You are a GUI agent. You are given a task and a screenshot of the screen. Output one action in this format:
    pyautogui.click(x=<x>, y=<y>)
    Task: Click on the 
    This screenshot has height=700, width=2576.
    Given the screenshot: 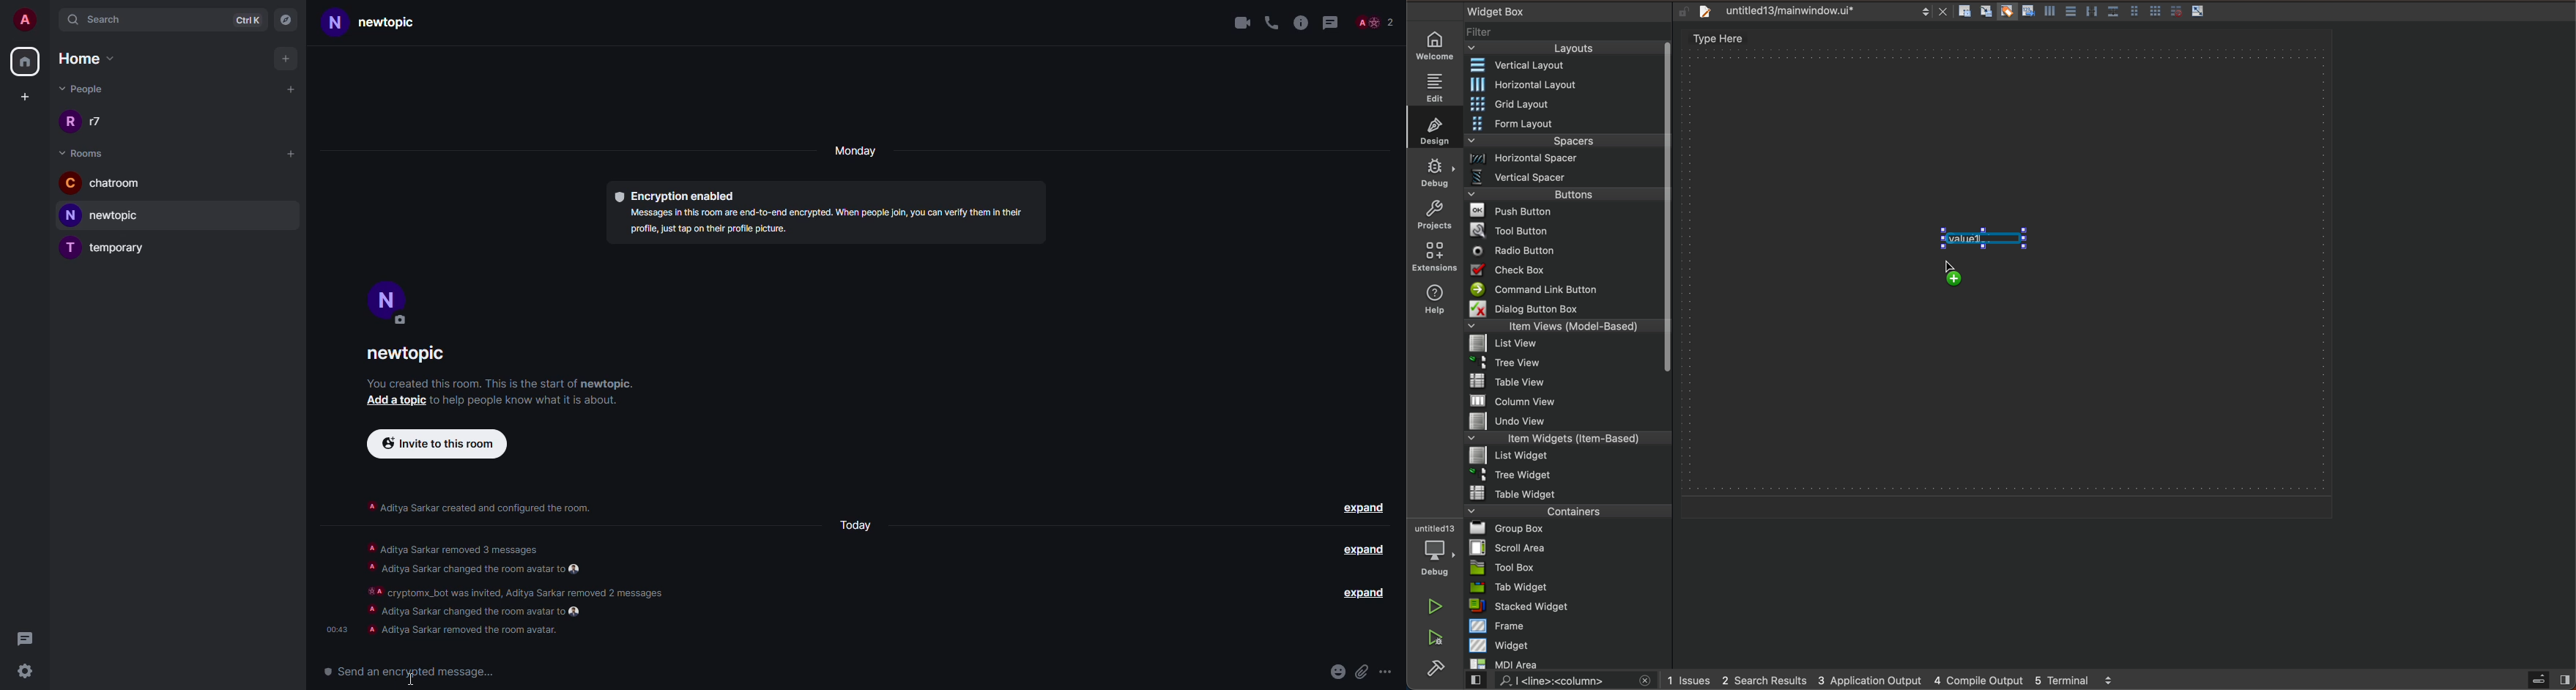 What is the action you would take?
    pyautogui.click(x=2199, y=12)
    